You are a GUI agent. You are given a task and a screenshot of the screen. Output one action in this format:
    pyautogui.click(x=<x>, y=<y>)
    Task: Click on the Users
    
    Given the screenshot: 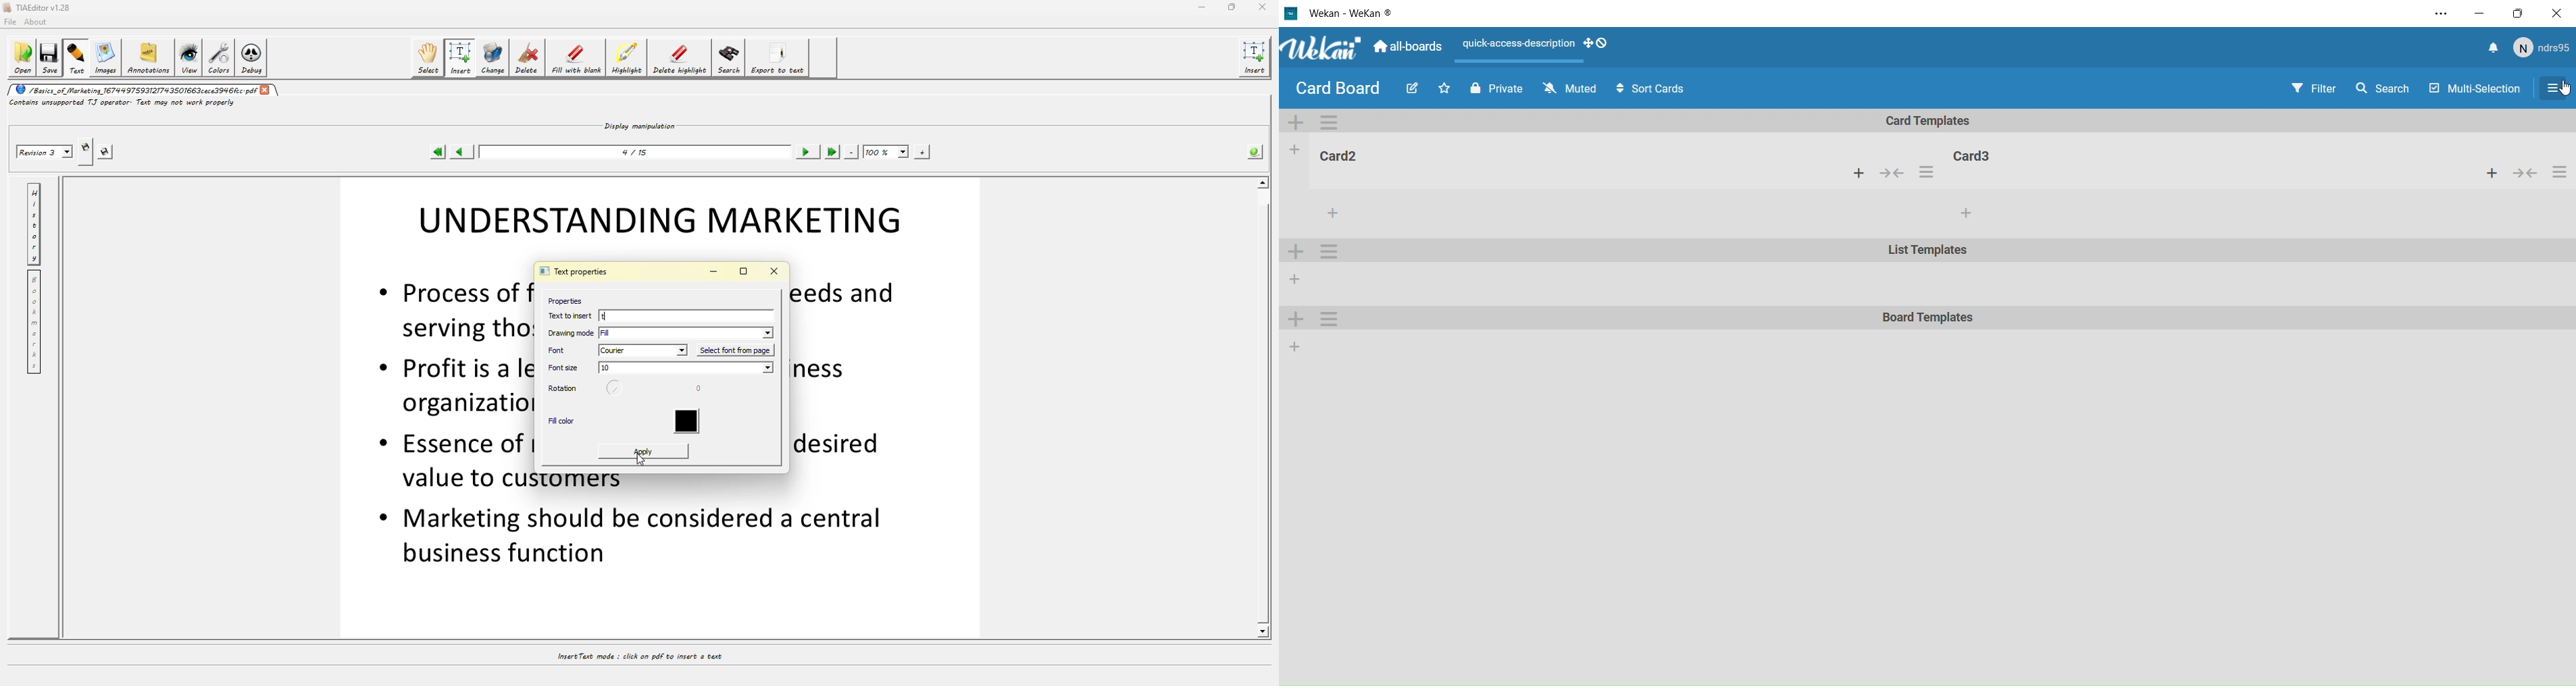 What is the action you would take?
    pyautogui.click(x=2544, y=49)
    